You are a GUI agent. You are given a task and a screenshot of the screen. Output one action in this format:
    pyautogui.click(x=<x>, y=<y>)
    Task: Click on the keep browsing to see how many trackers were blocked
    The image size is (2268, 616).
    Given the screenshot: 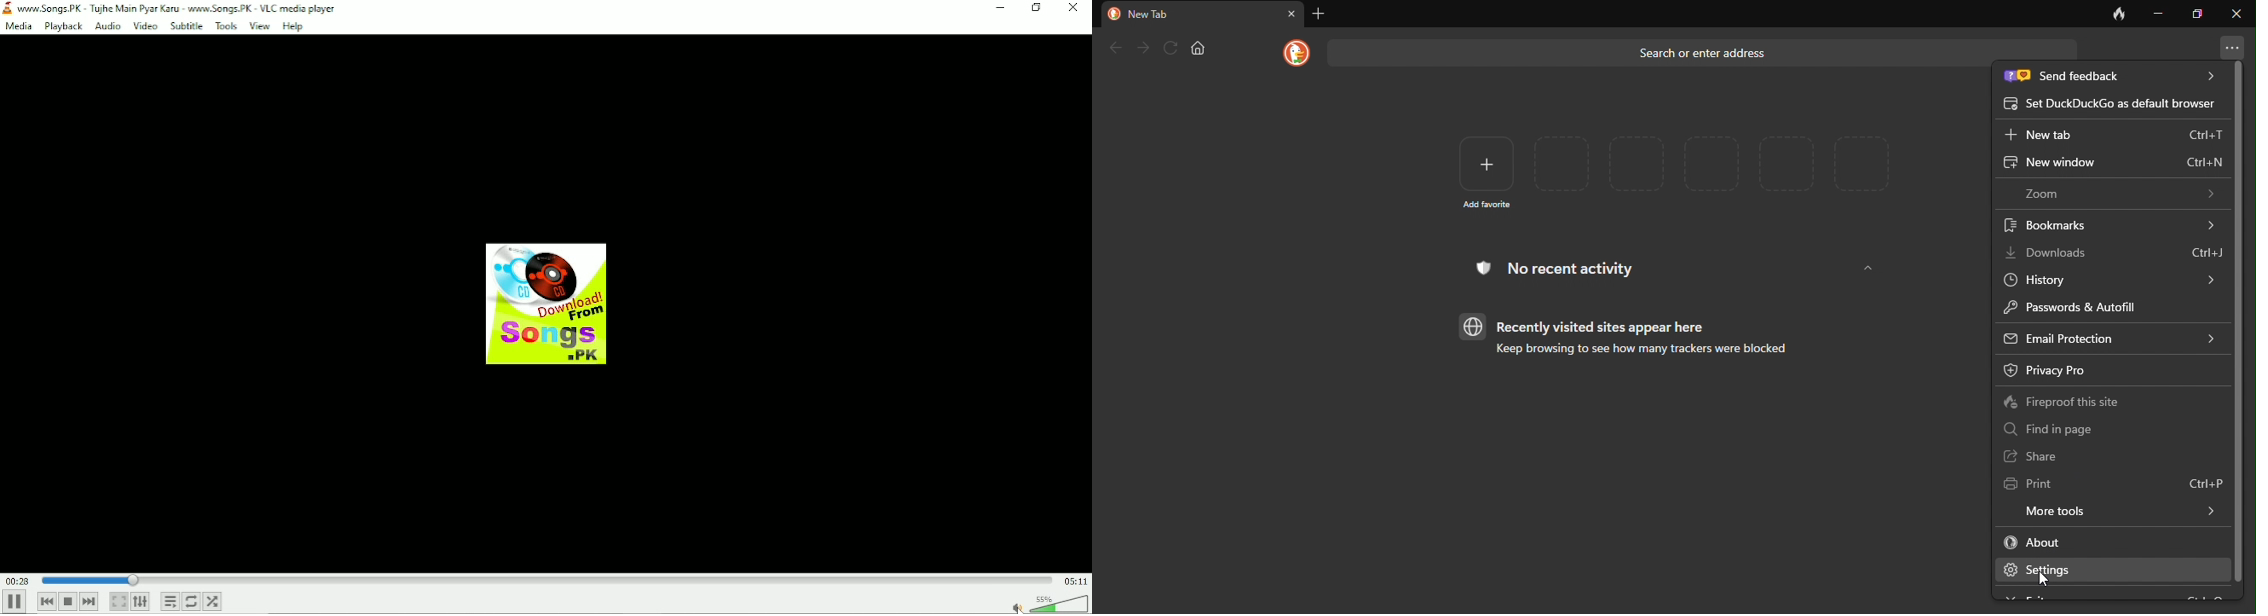 What is the action you would take?
    pyautogui.click(x=1634, y=352)
    